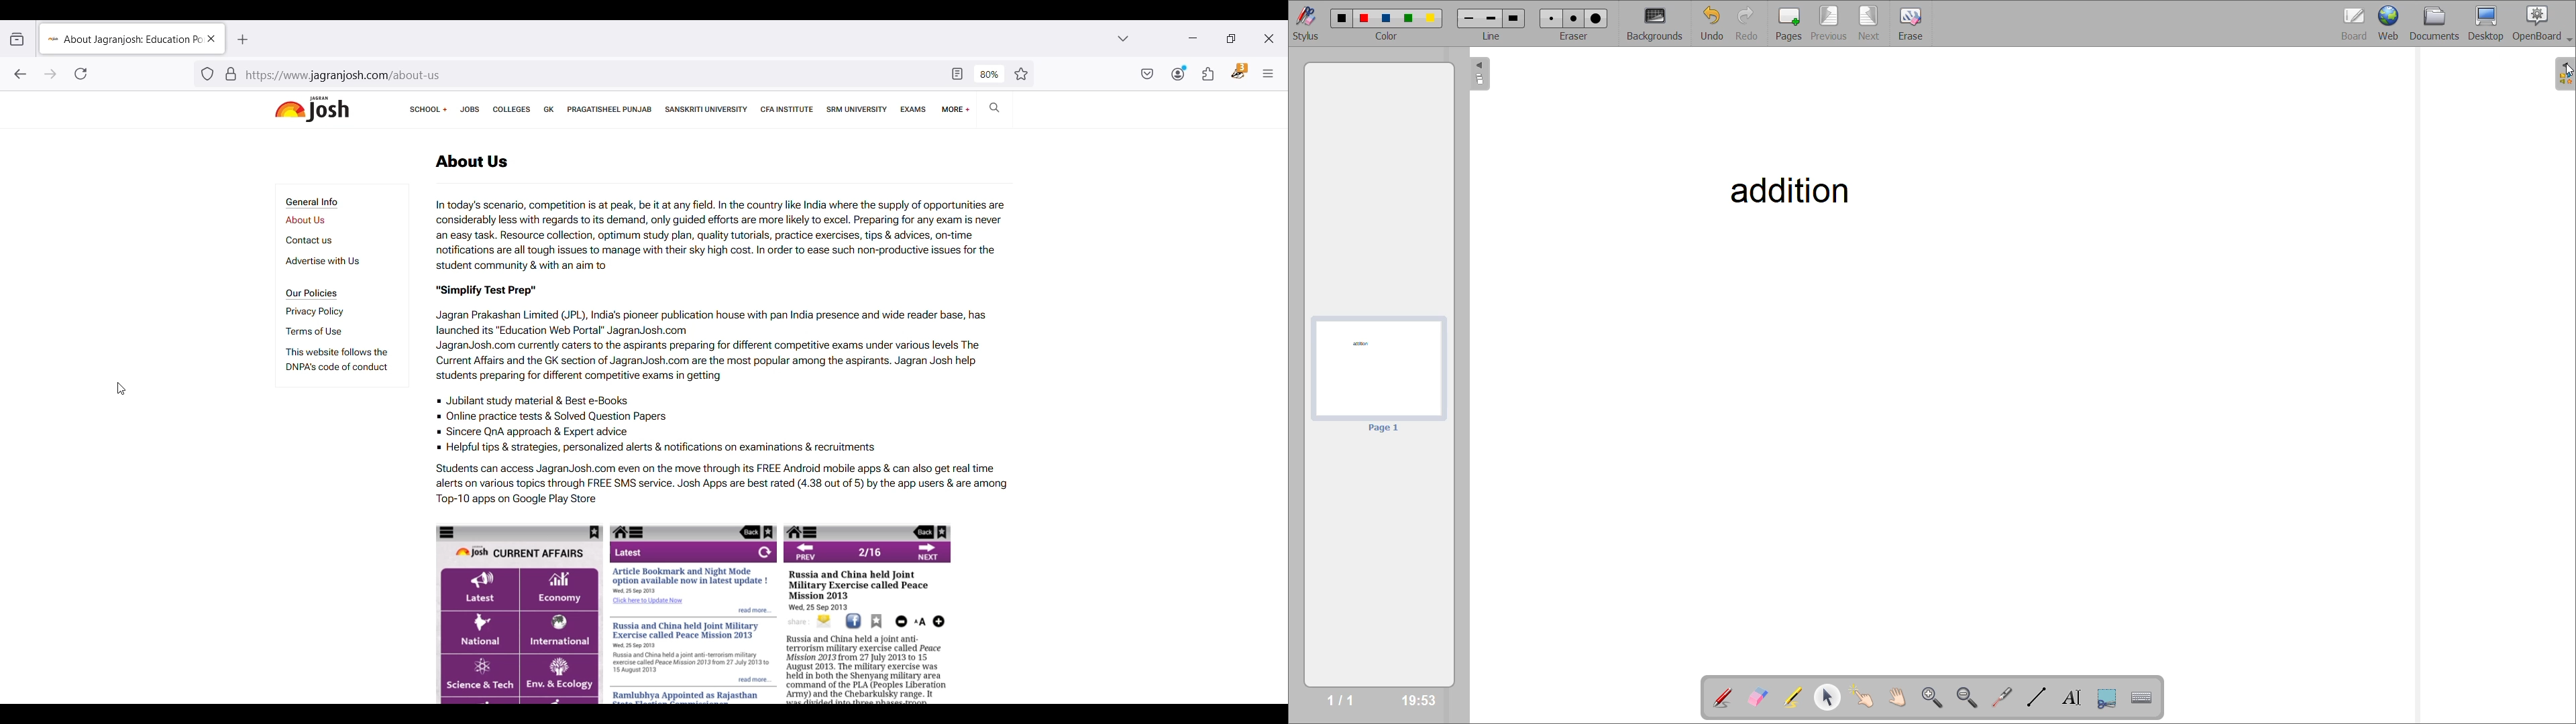  What do you see at coordinates (512, 109) in the screenshot?
I see `Colleges page` at bounding box center [512, 109].